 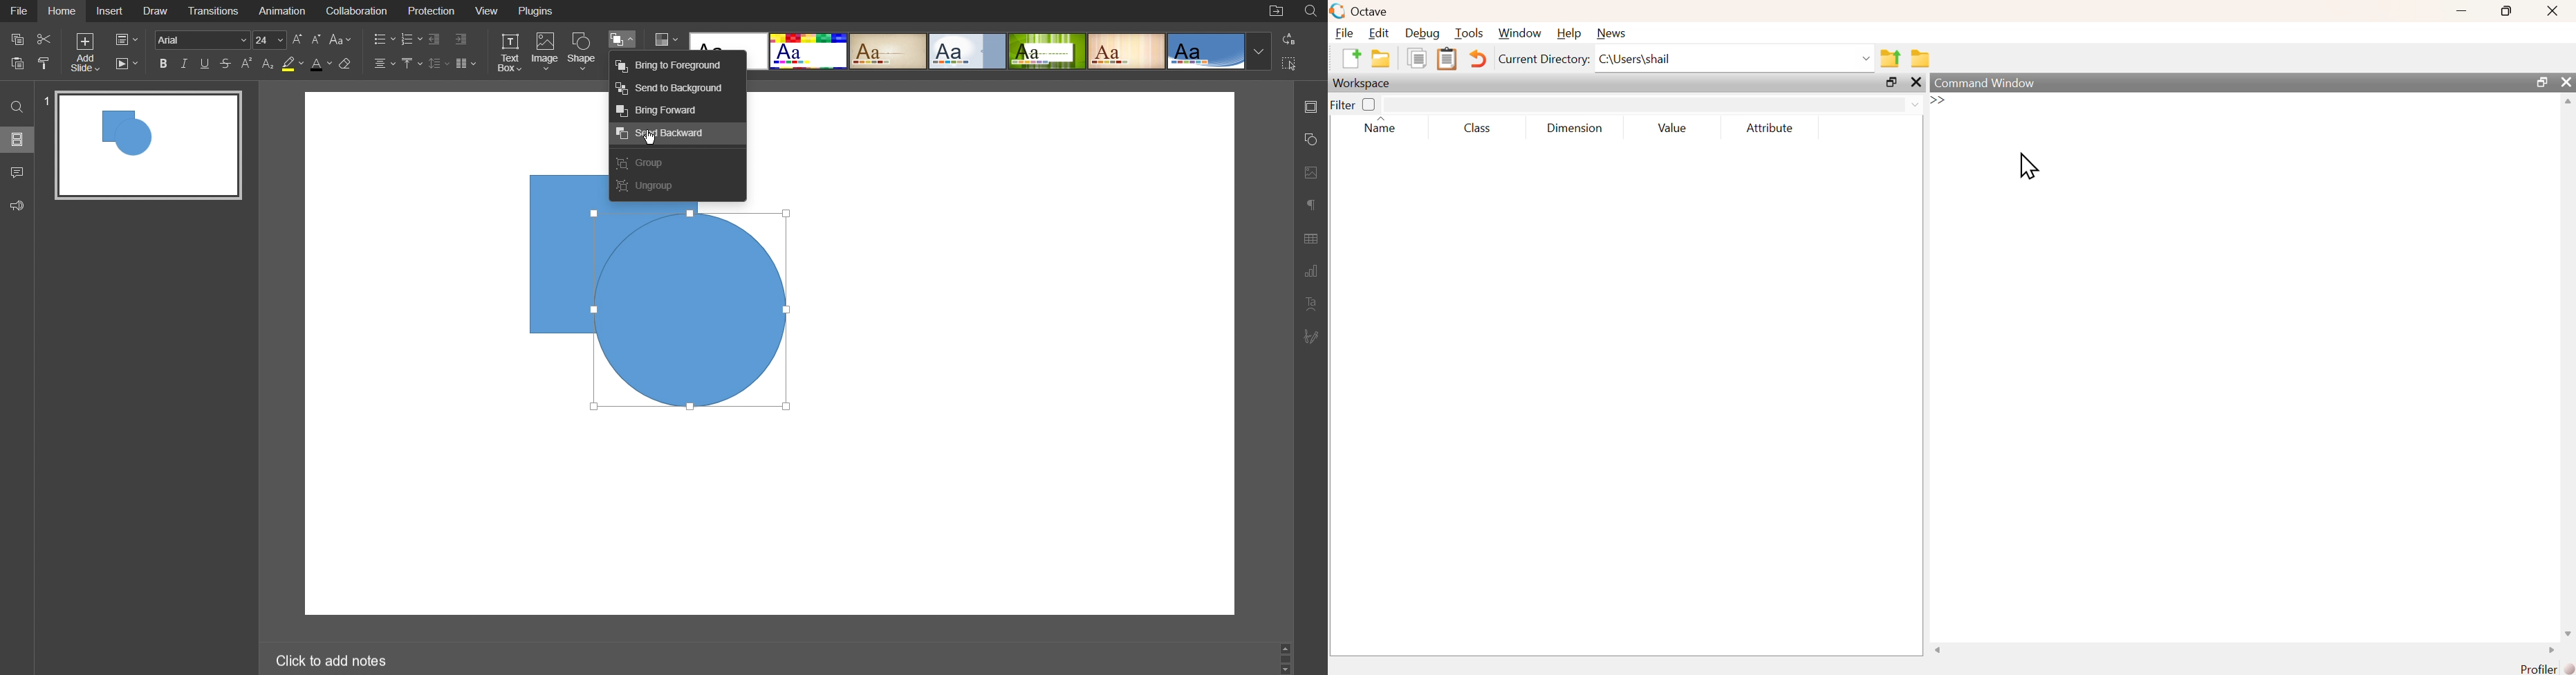 What do you see at coordinates (809, 50) in the screenshot?
I see `Basic` at bounding box center [809, 50].